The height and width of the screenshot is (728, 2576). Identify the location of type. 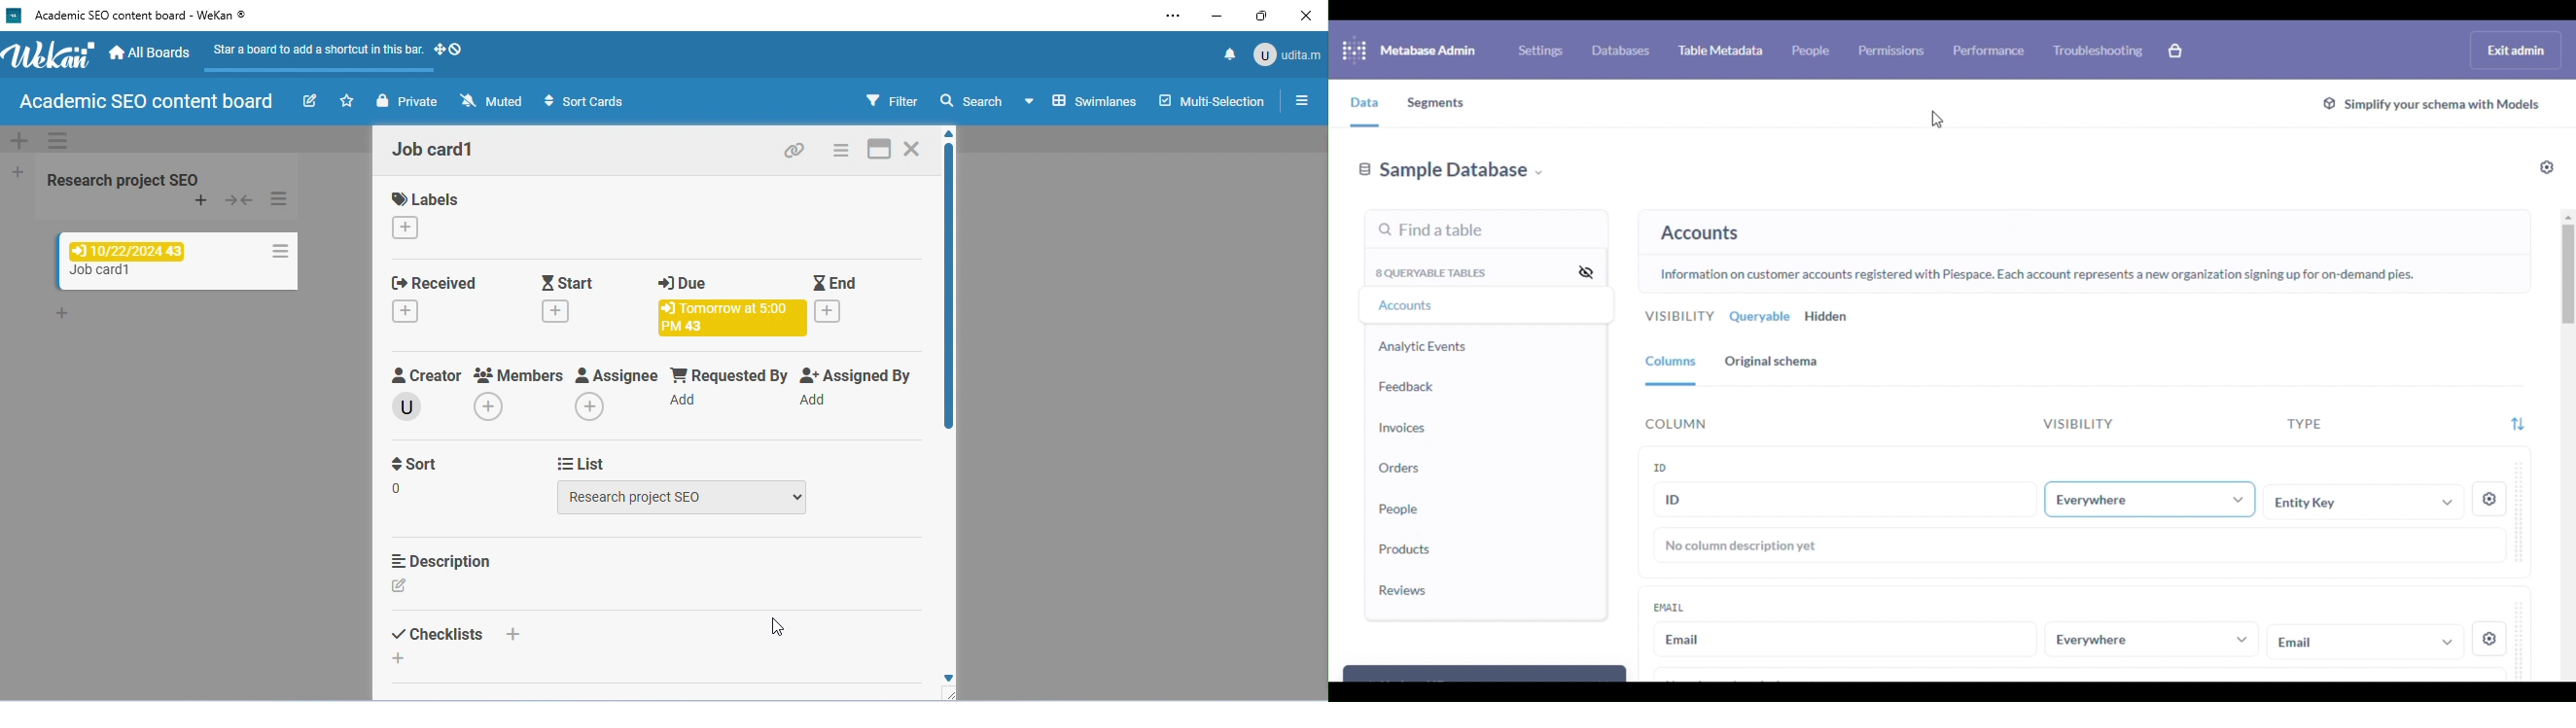
(2305, 424).